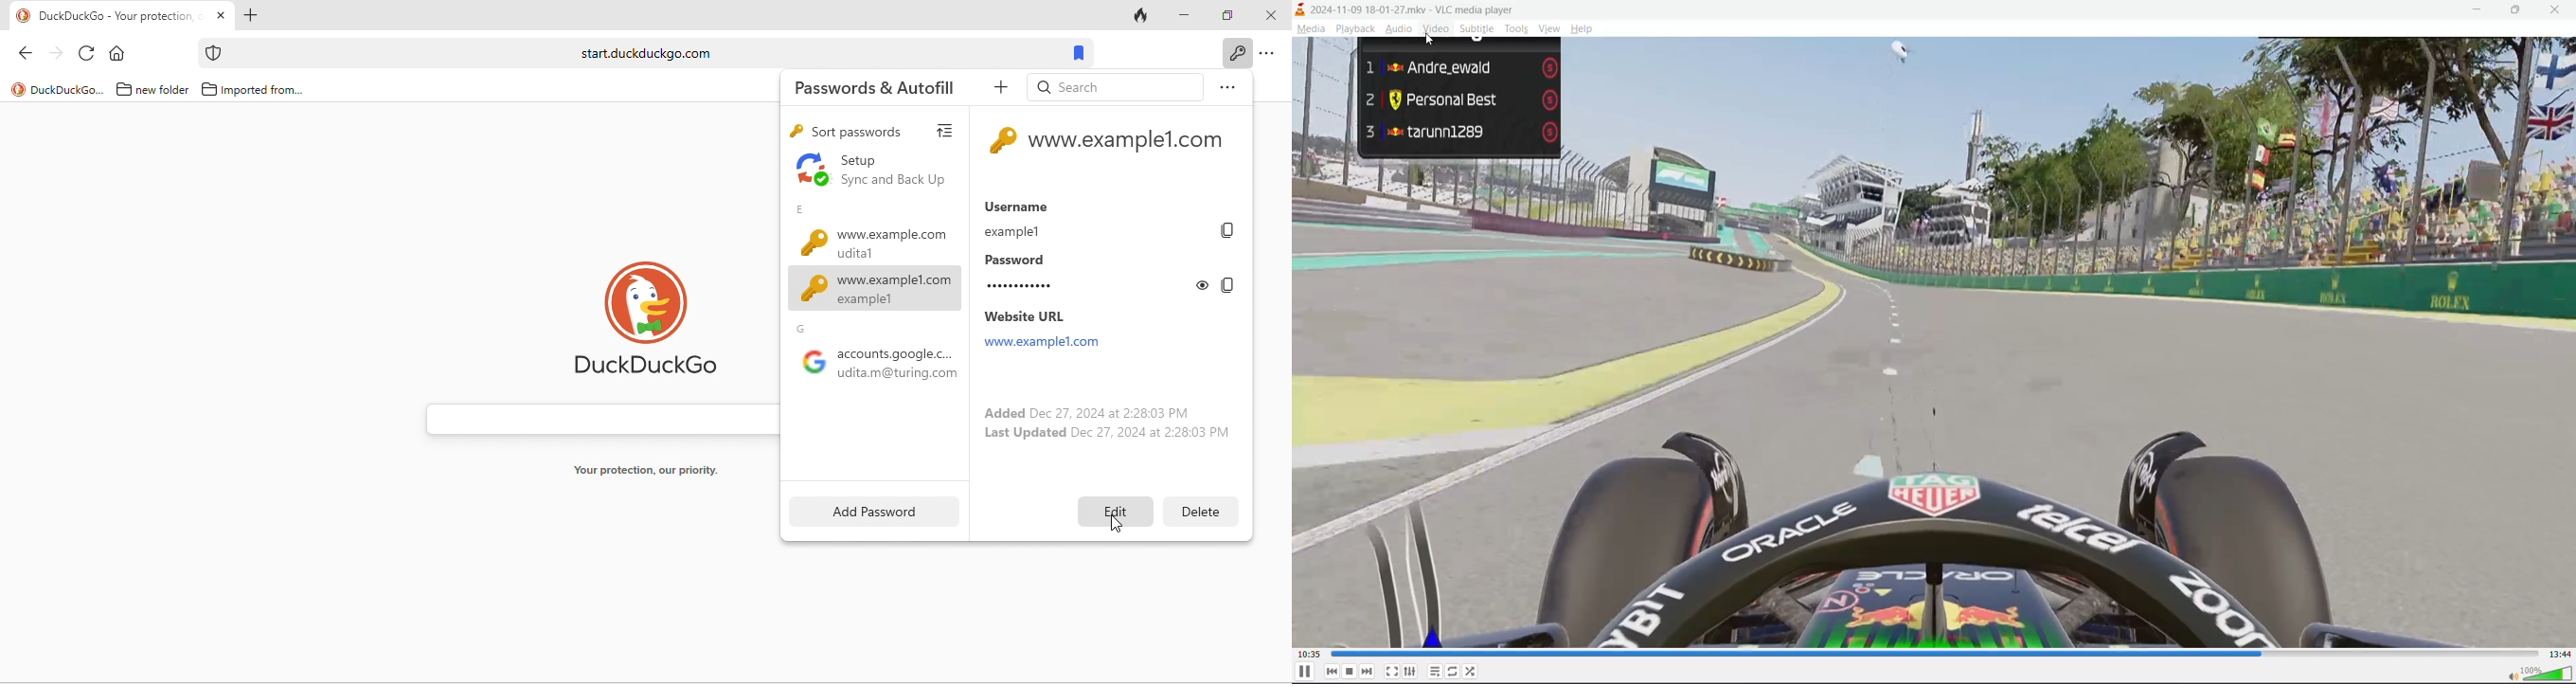  What do you see at coordinates (1402, 11) in the screenshot?
I see `track name and app name ` at bounding box center [1402, 11].